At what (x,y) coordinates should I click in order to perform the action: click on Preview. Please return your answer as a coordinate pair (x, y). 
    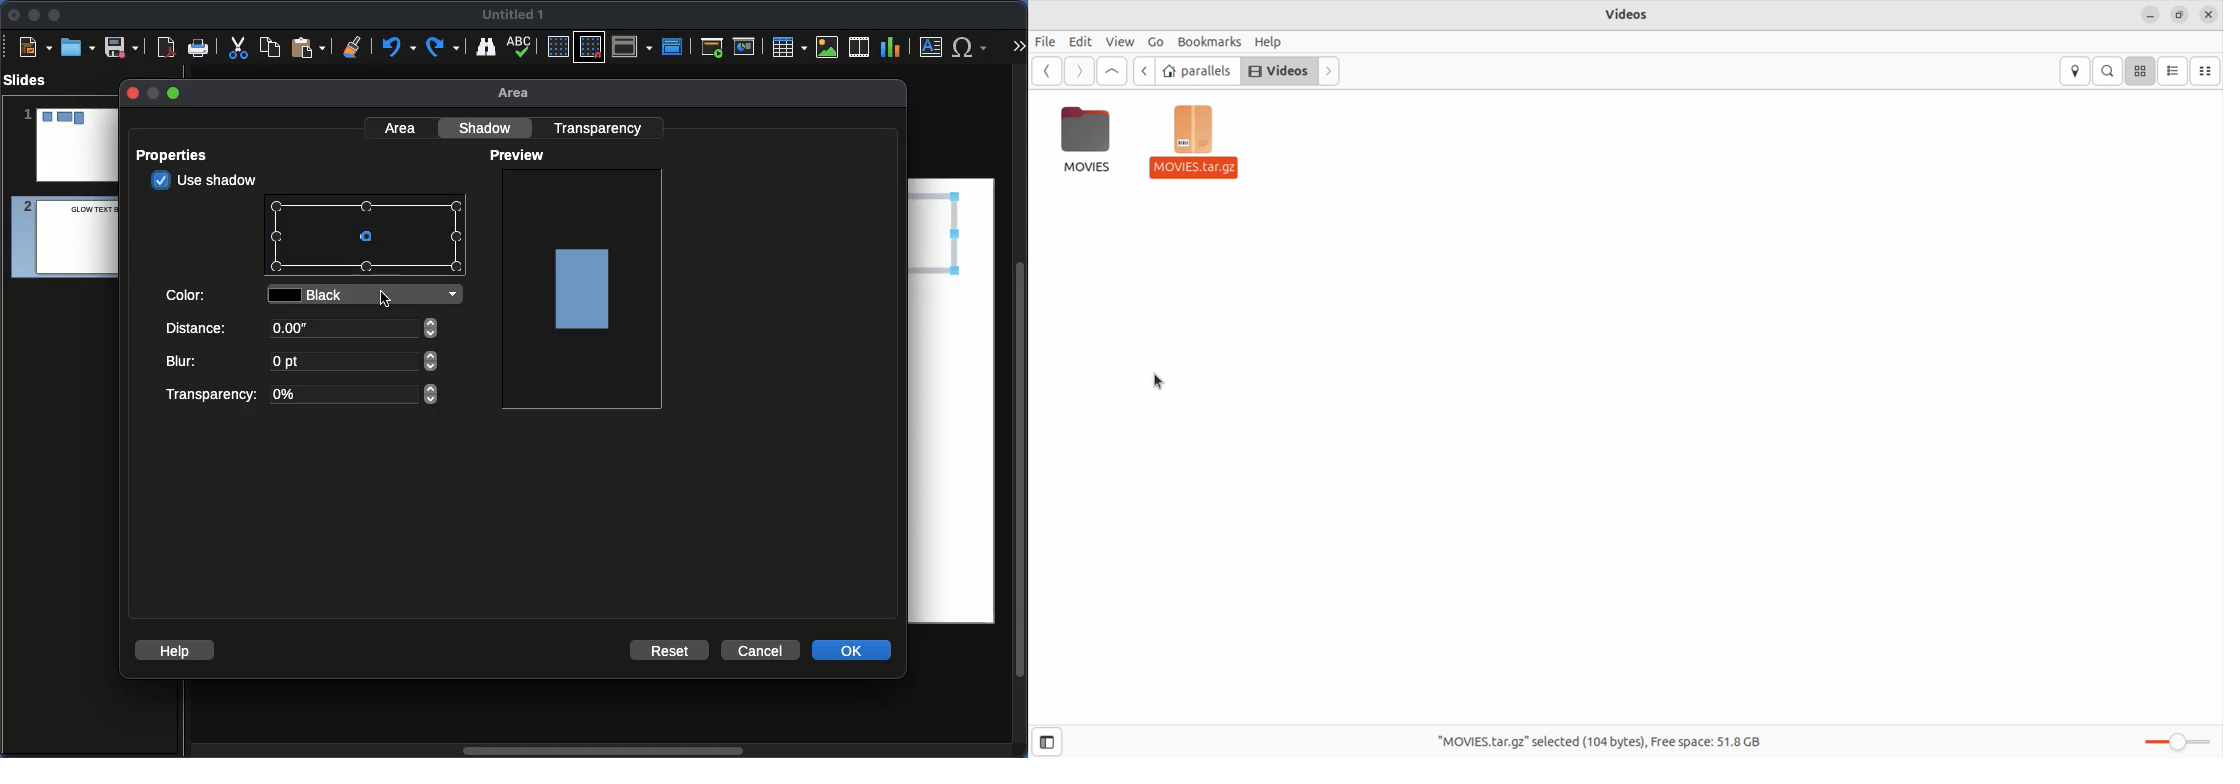
    Looking at the image, I should click on (520, 156).